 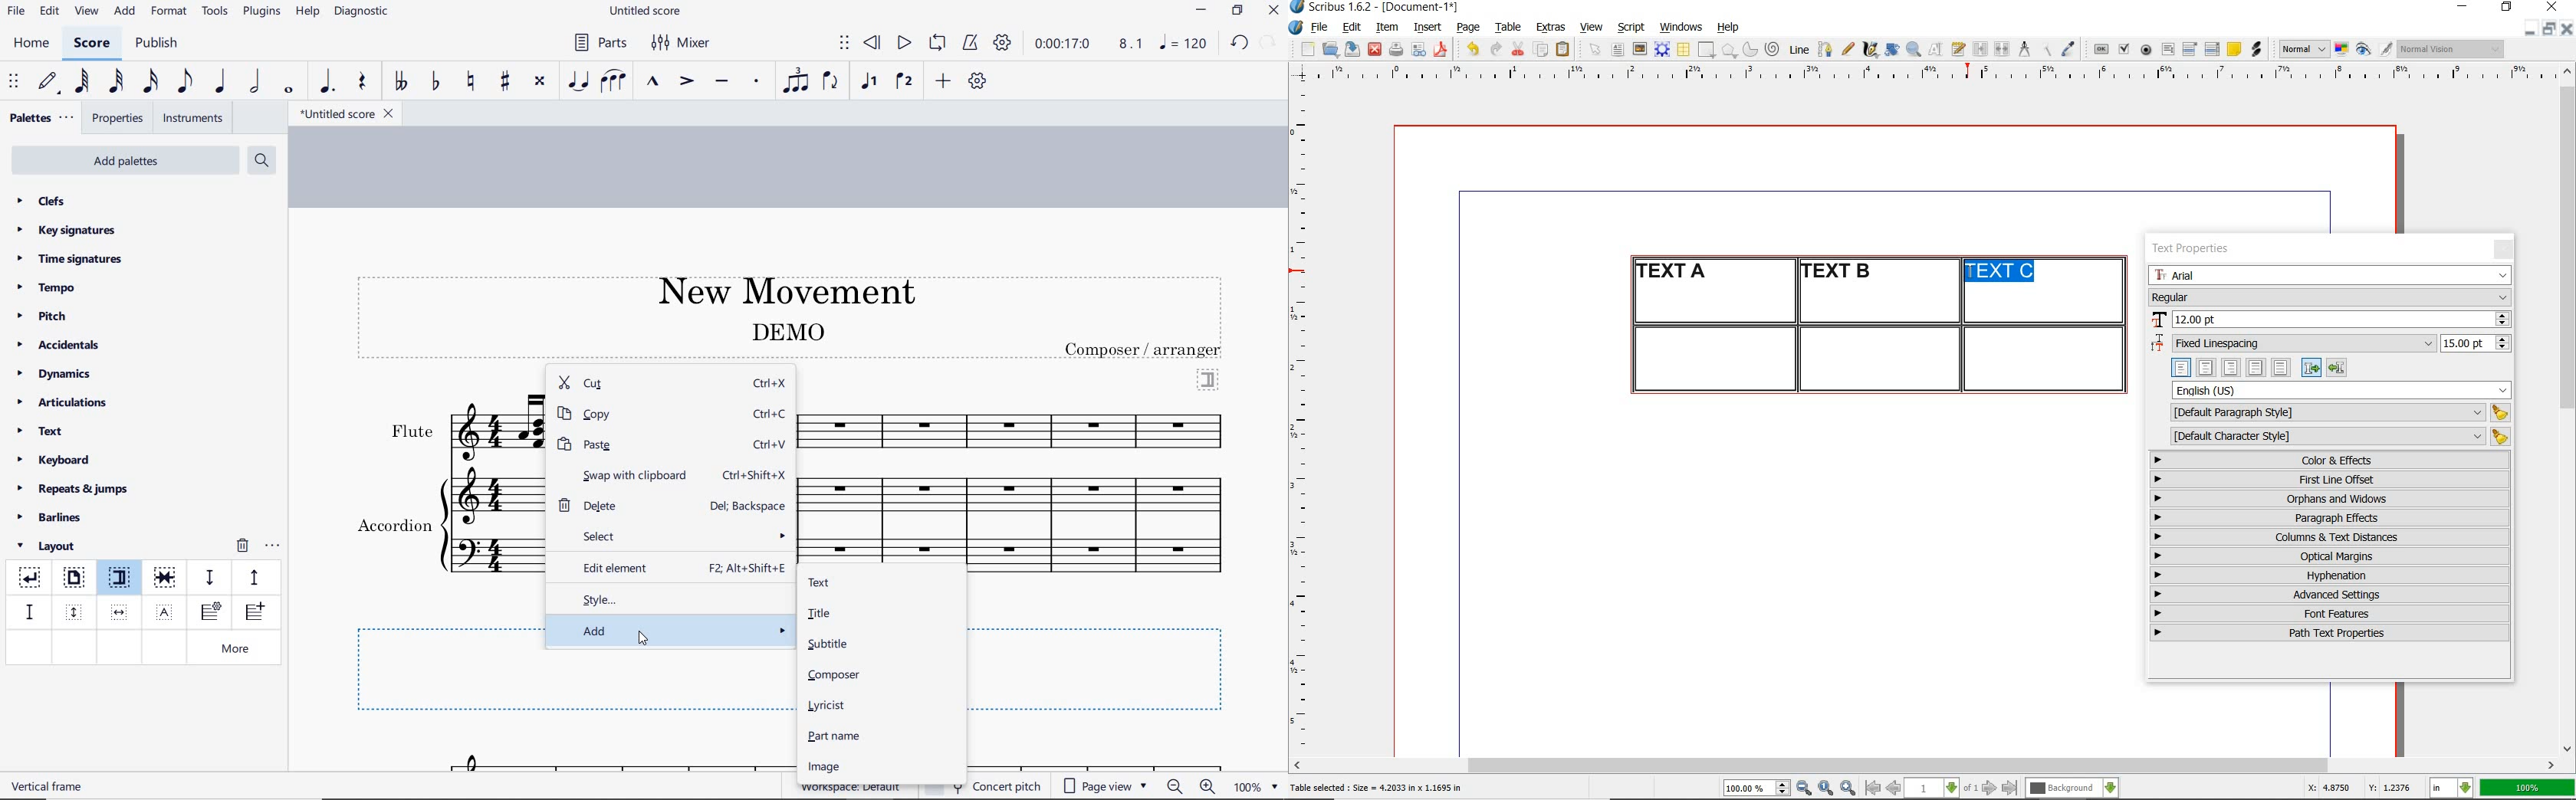 I want to click on advanced settings, so click(x=2328, y=594).